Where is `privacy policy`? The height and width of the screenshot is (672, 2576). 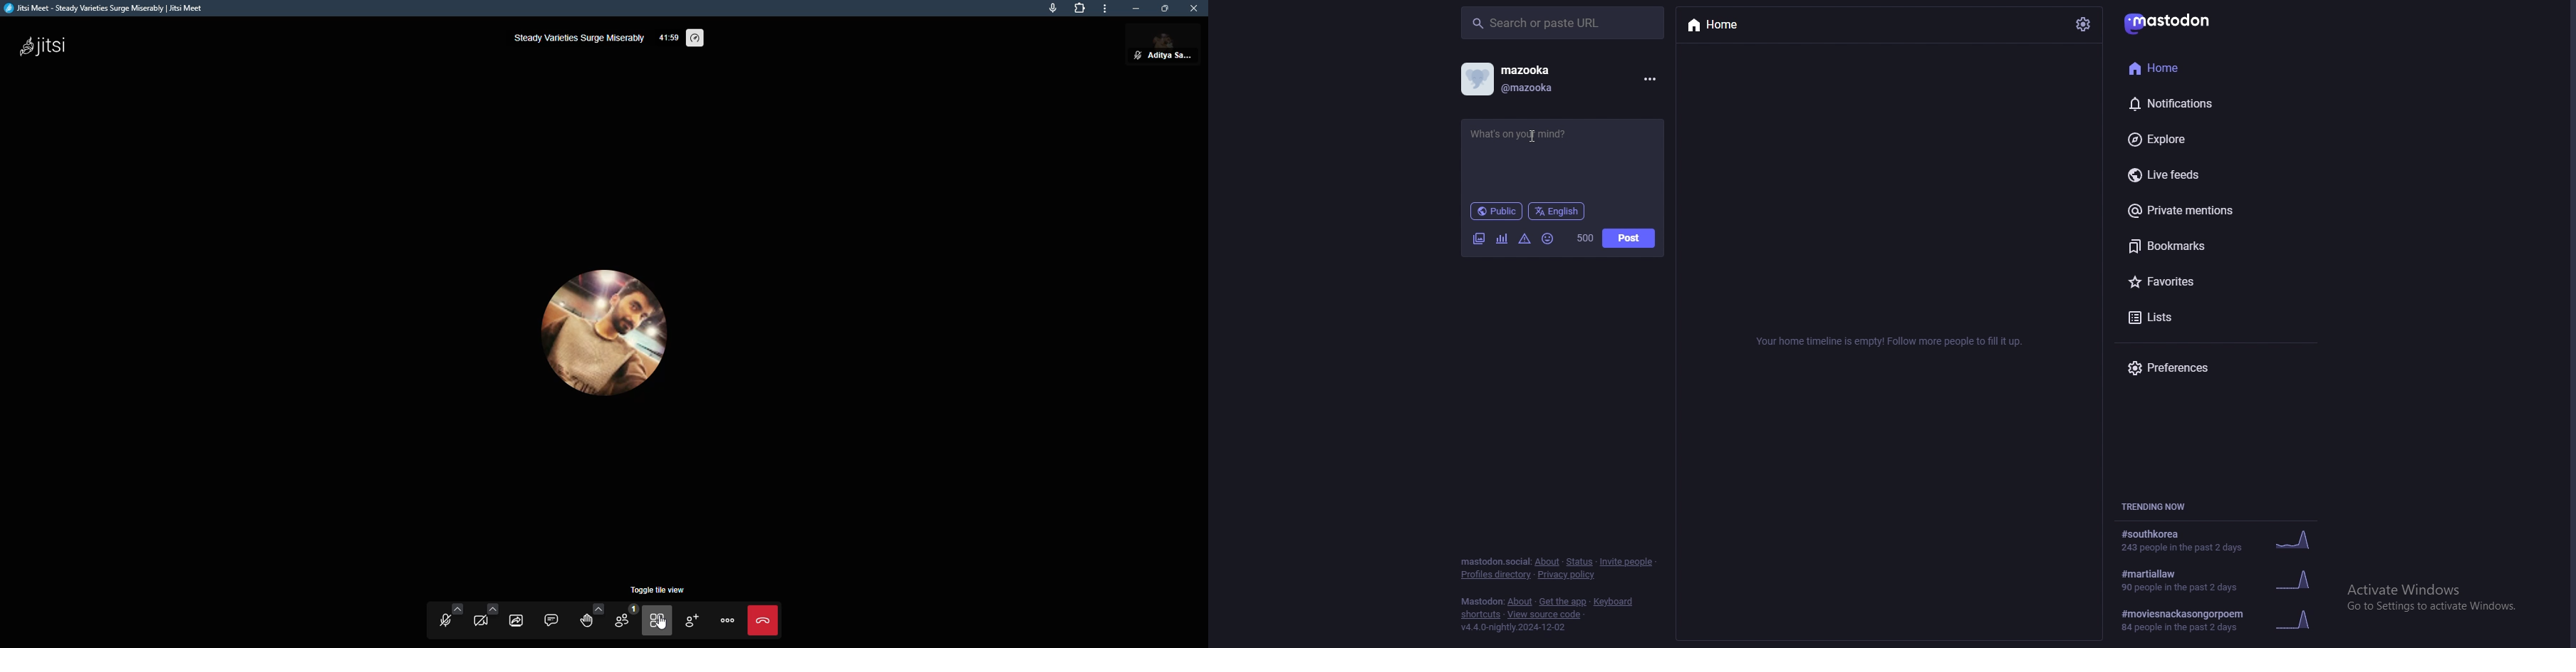
privacy policy is located at coordinates (1567, 575).